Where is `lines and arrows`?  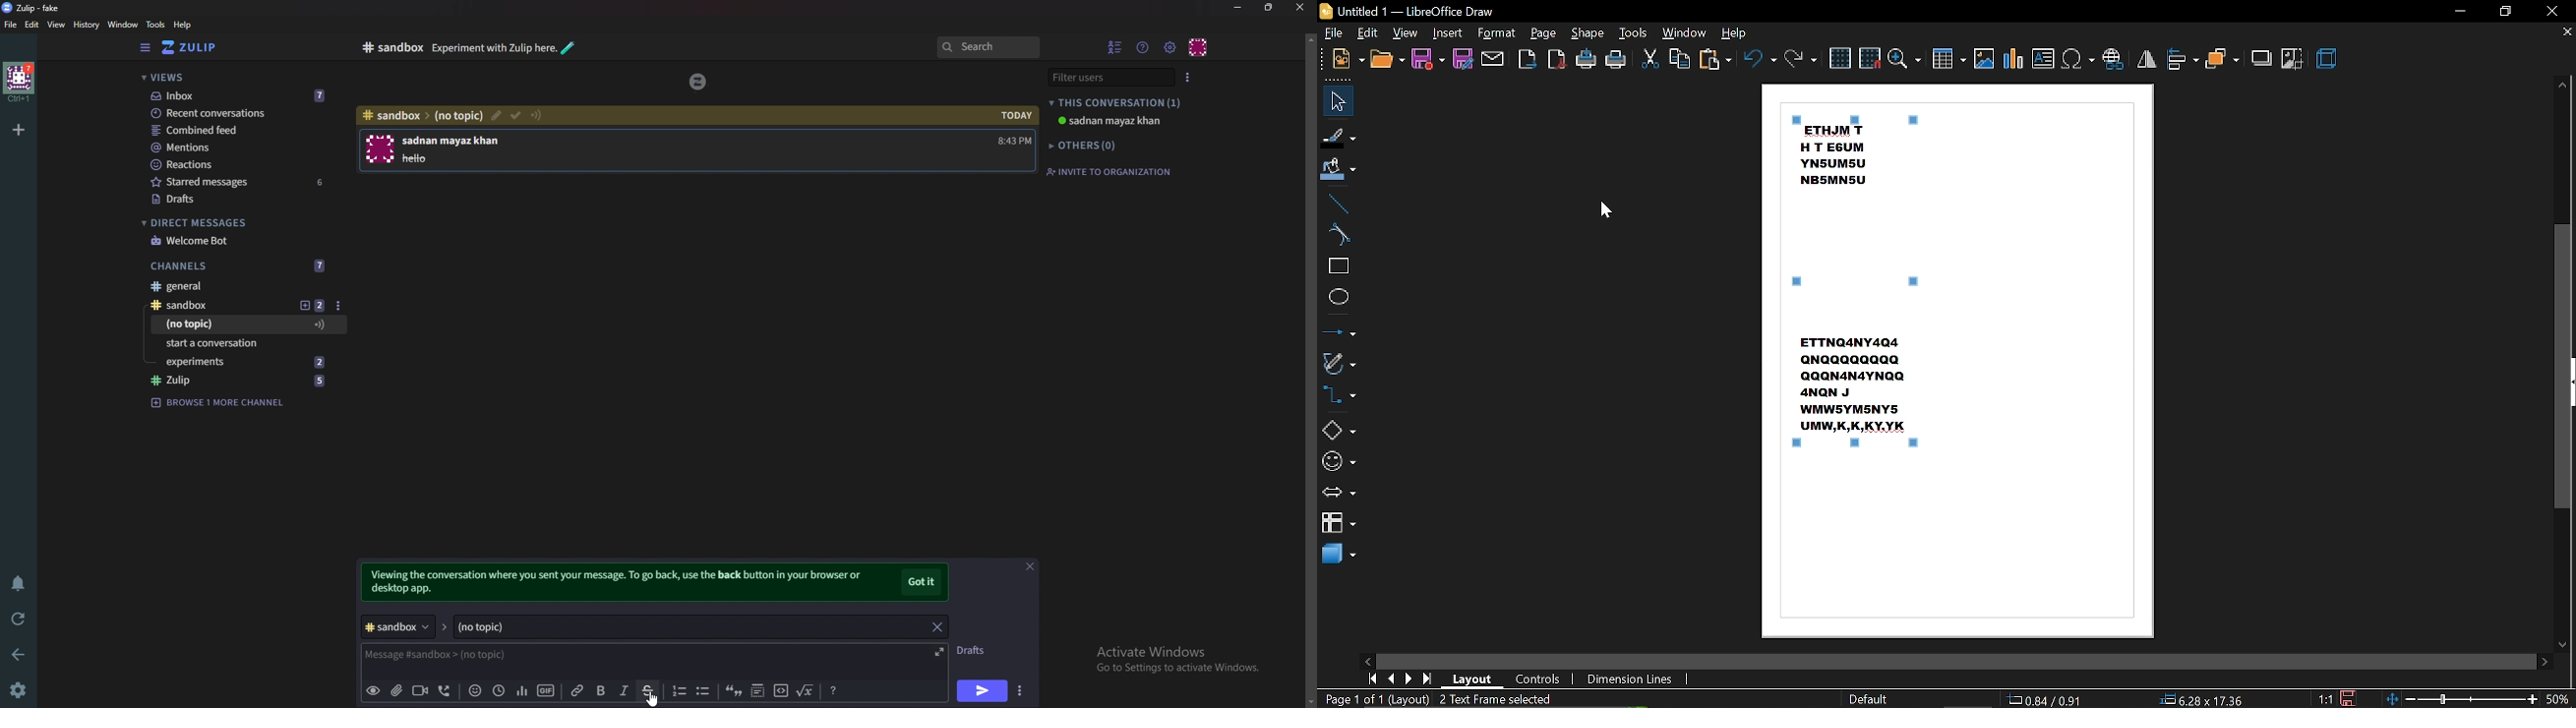 lines and arrows is located at coordinates (1339, 328).